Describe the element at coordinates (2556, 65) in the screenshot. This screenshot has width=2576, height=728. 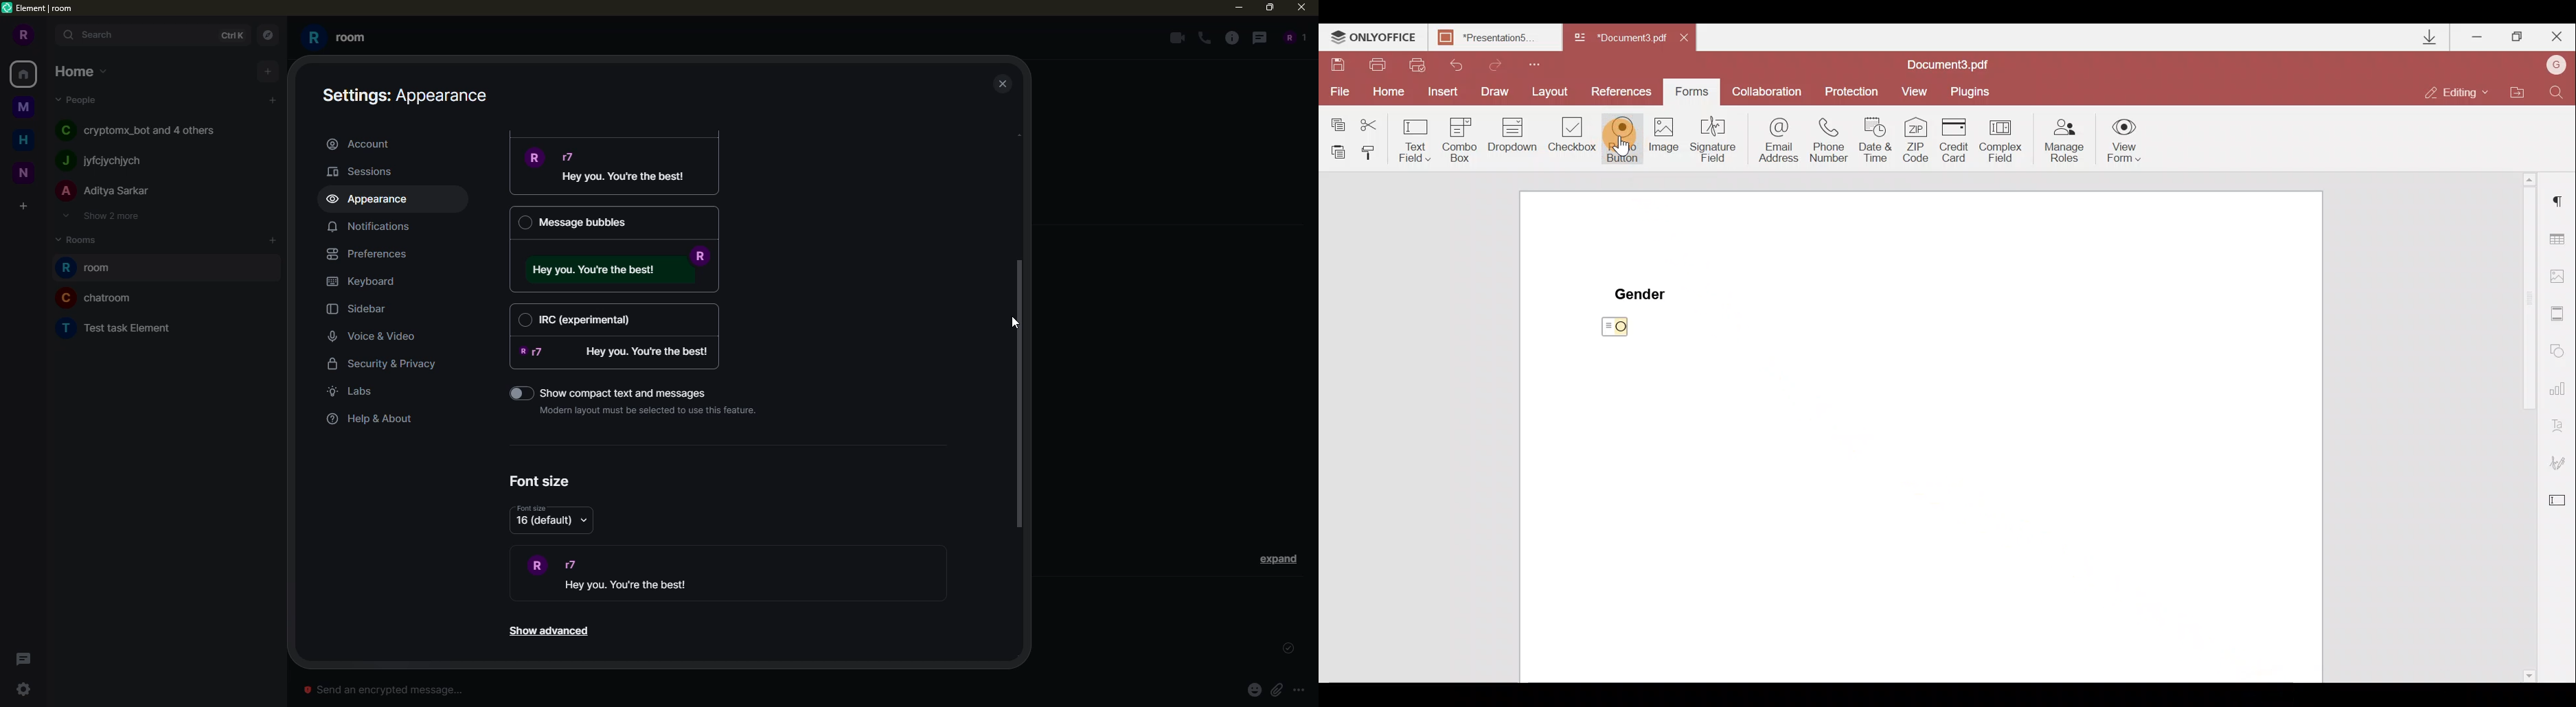
I see `Account name` at that location.